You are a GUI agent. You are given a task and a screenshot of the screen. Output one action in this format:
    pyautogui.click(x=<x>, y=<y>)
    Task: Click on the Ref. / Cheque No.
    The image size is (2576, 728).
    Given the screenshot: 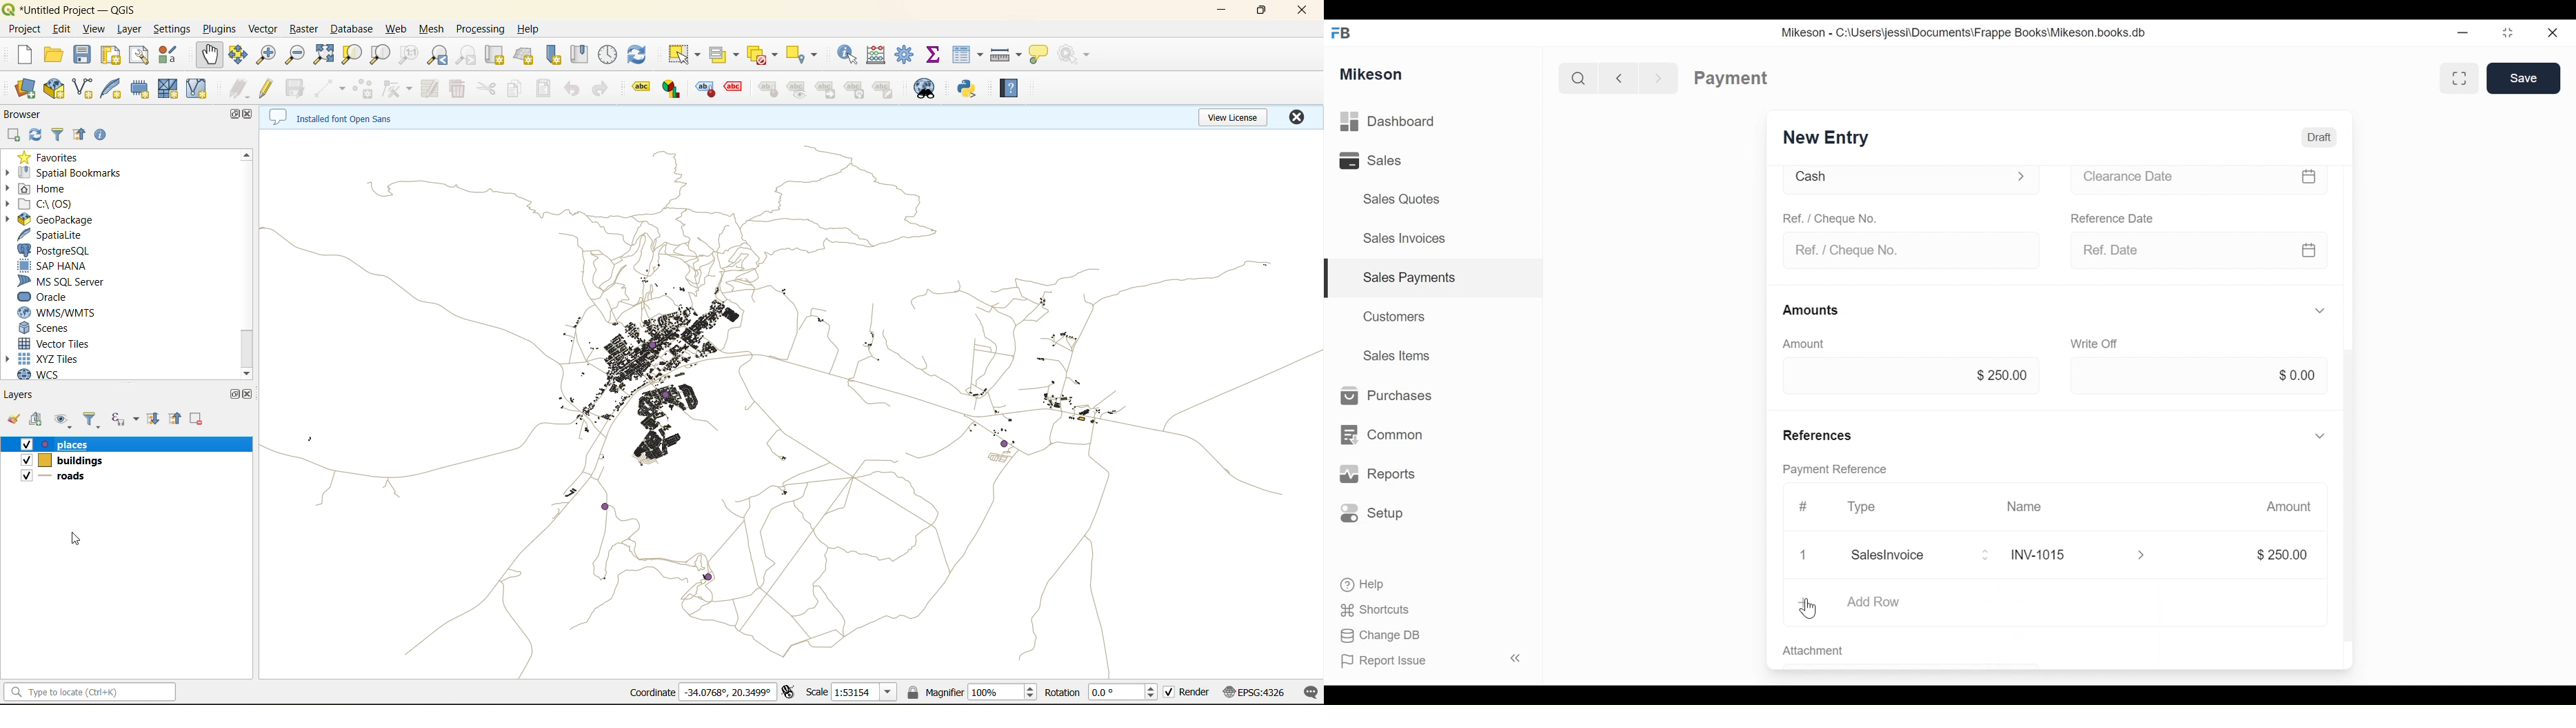 What is the action you would take?
    pyautogui.click(x=1907, y=249)
    